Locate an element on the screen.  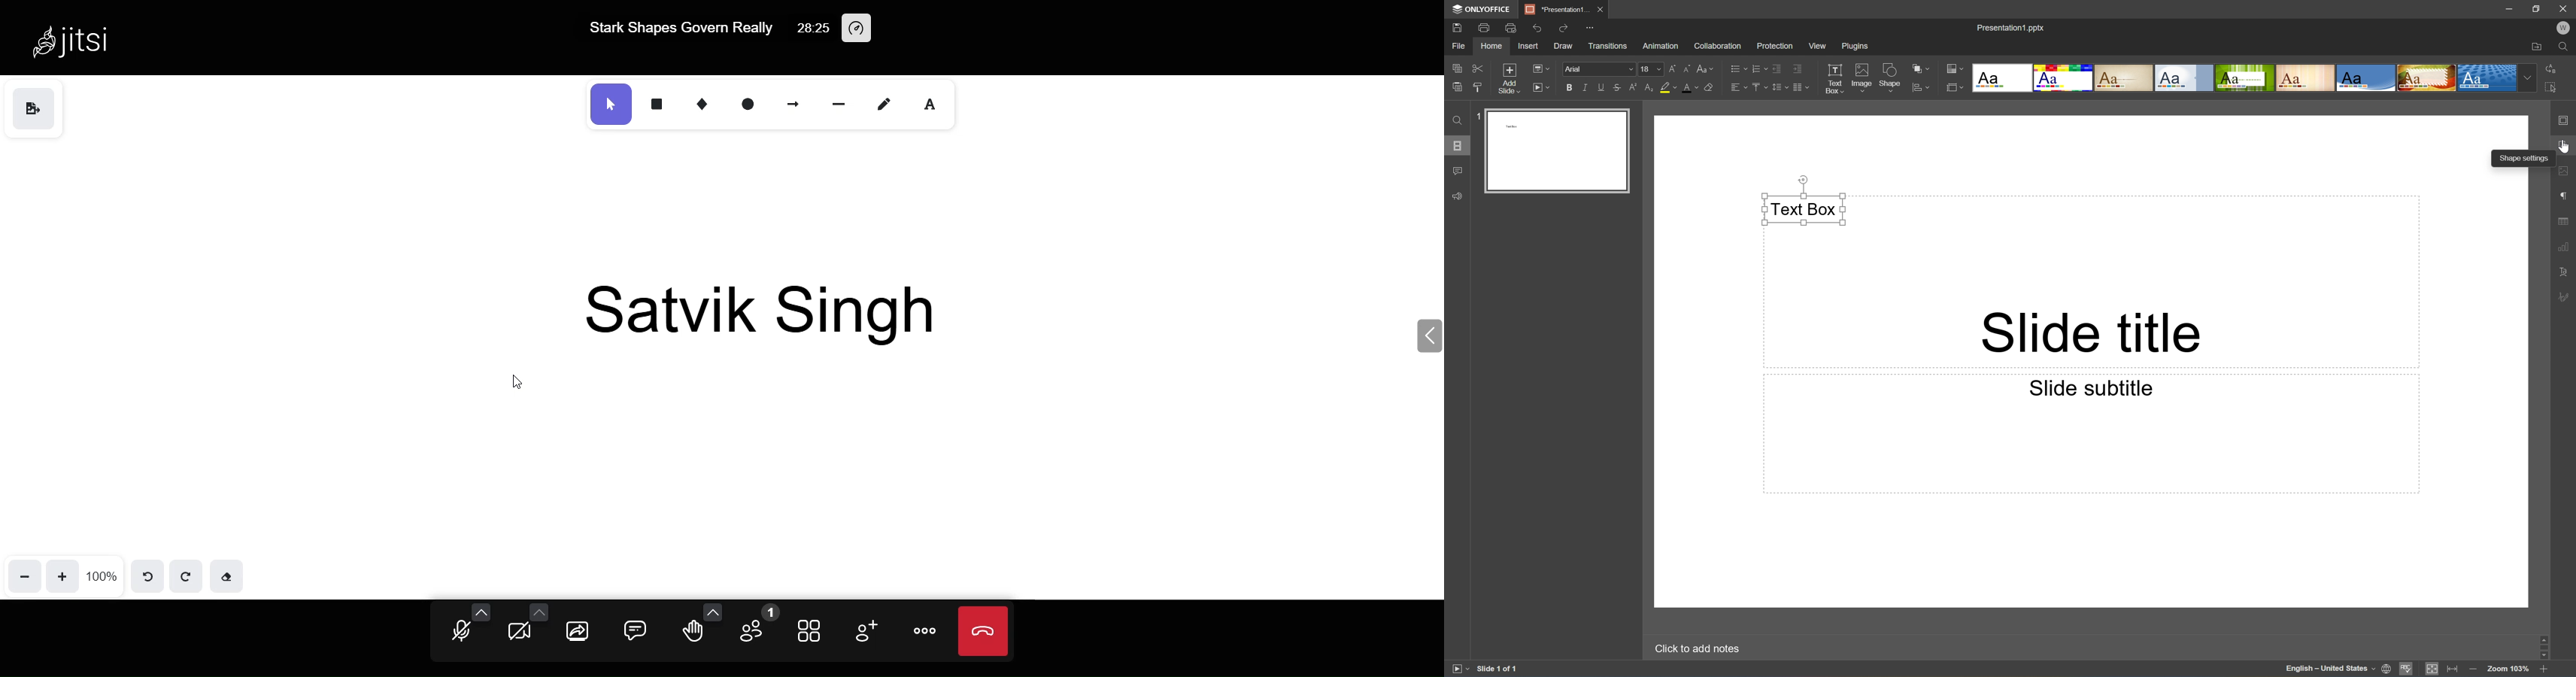
Redo is located at coordinates (1564, 27).